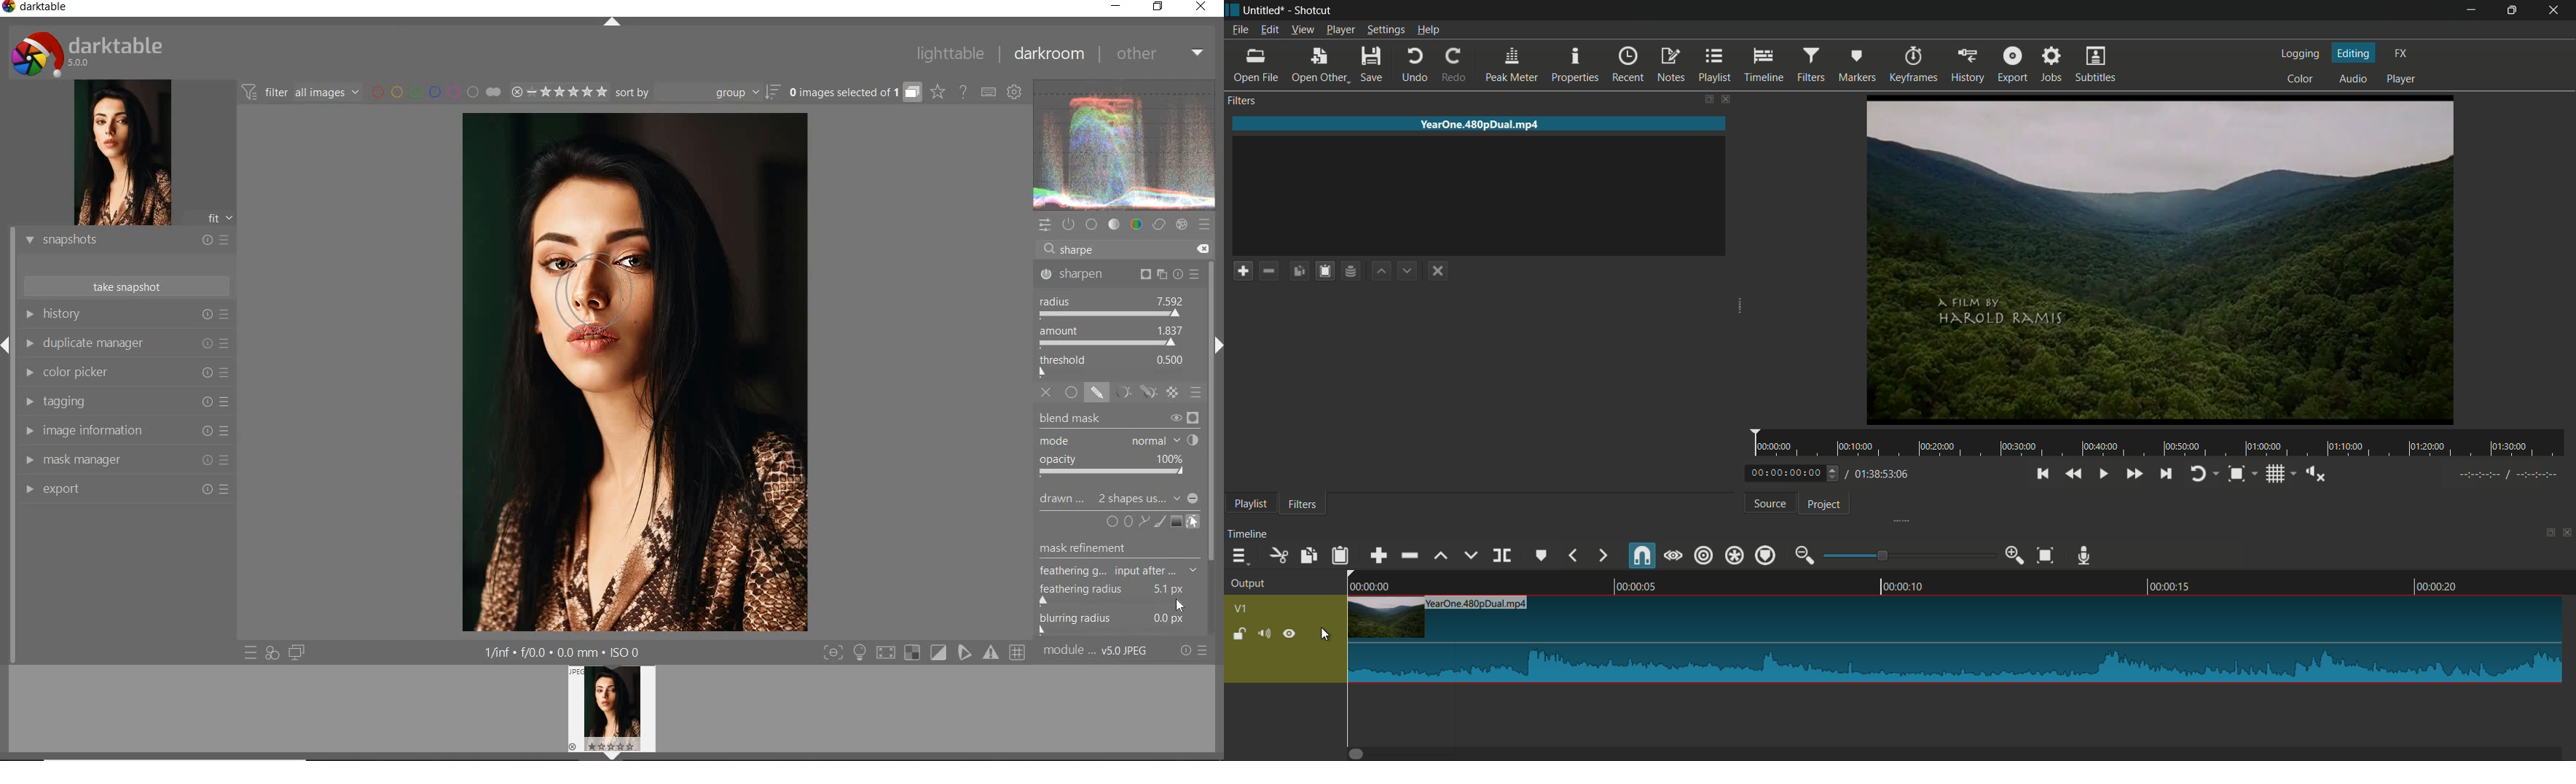 The image size is (2576, 784). I want to click on save, so click(1371, 66).